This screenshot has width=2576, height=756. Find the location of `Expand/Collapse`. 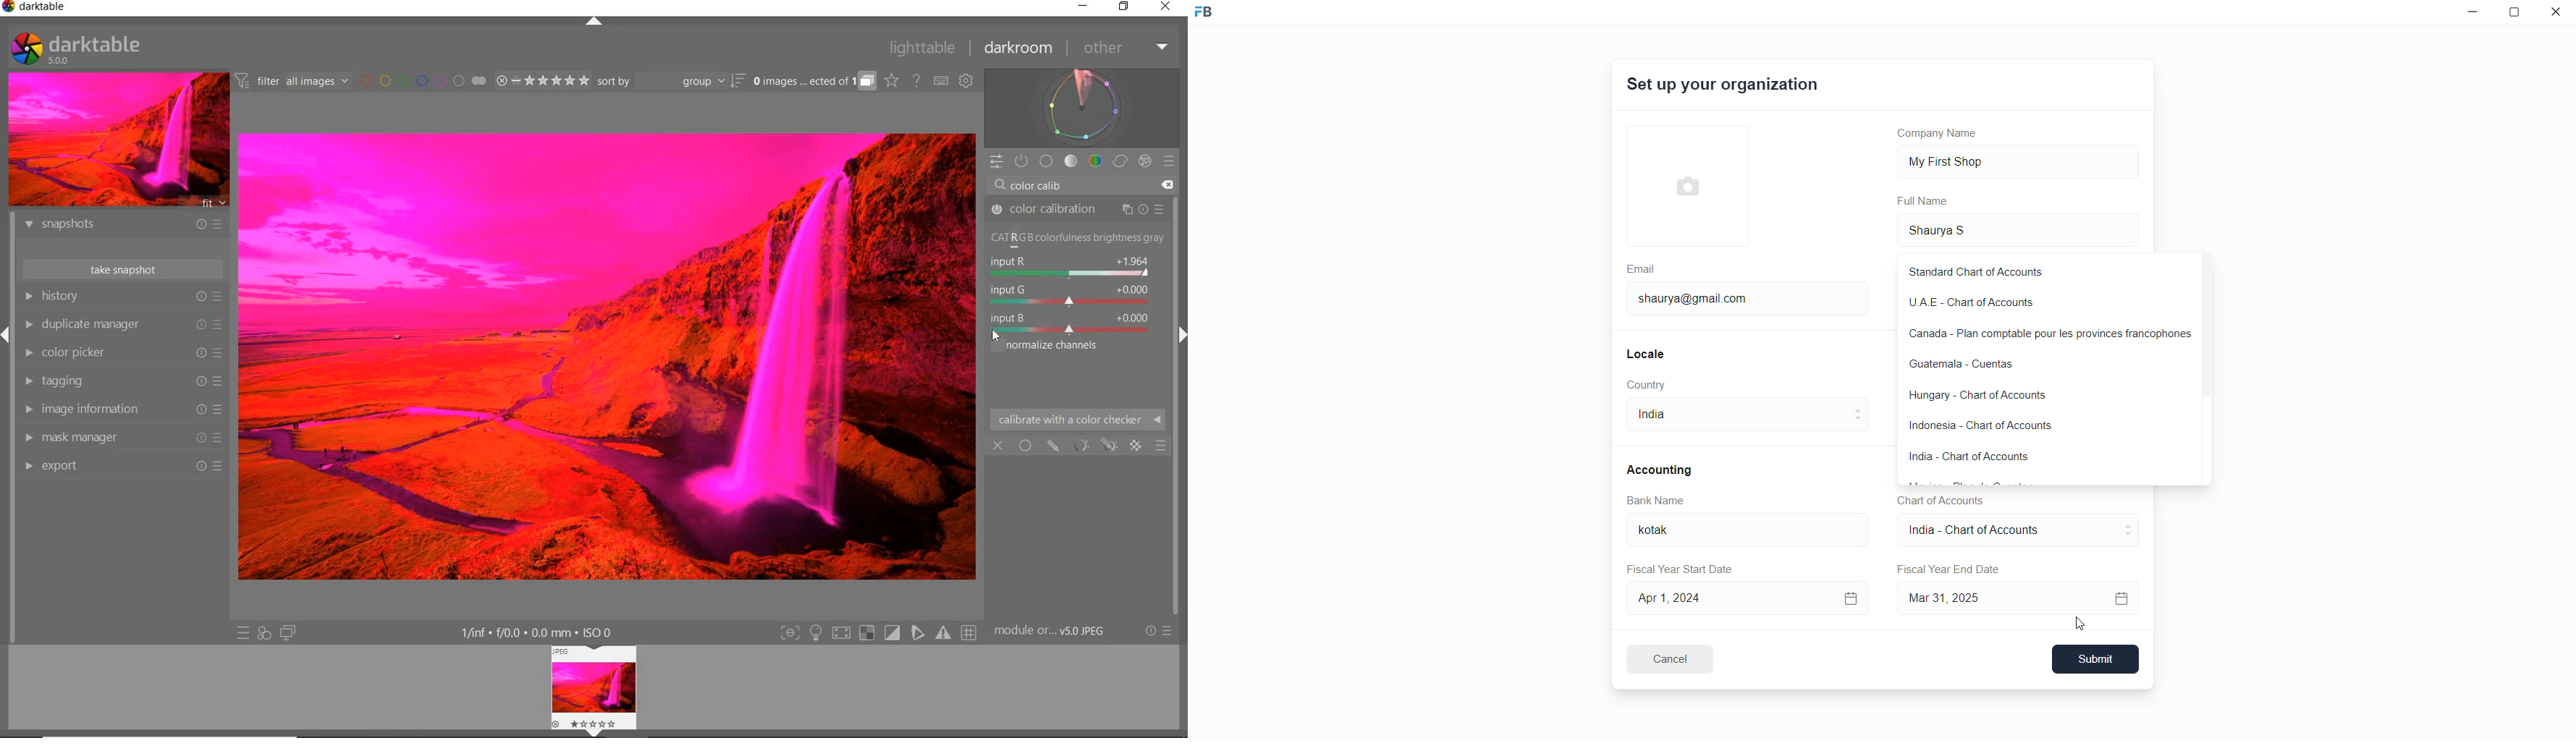

Expand/Collapse is located at coordinates (597, 733).